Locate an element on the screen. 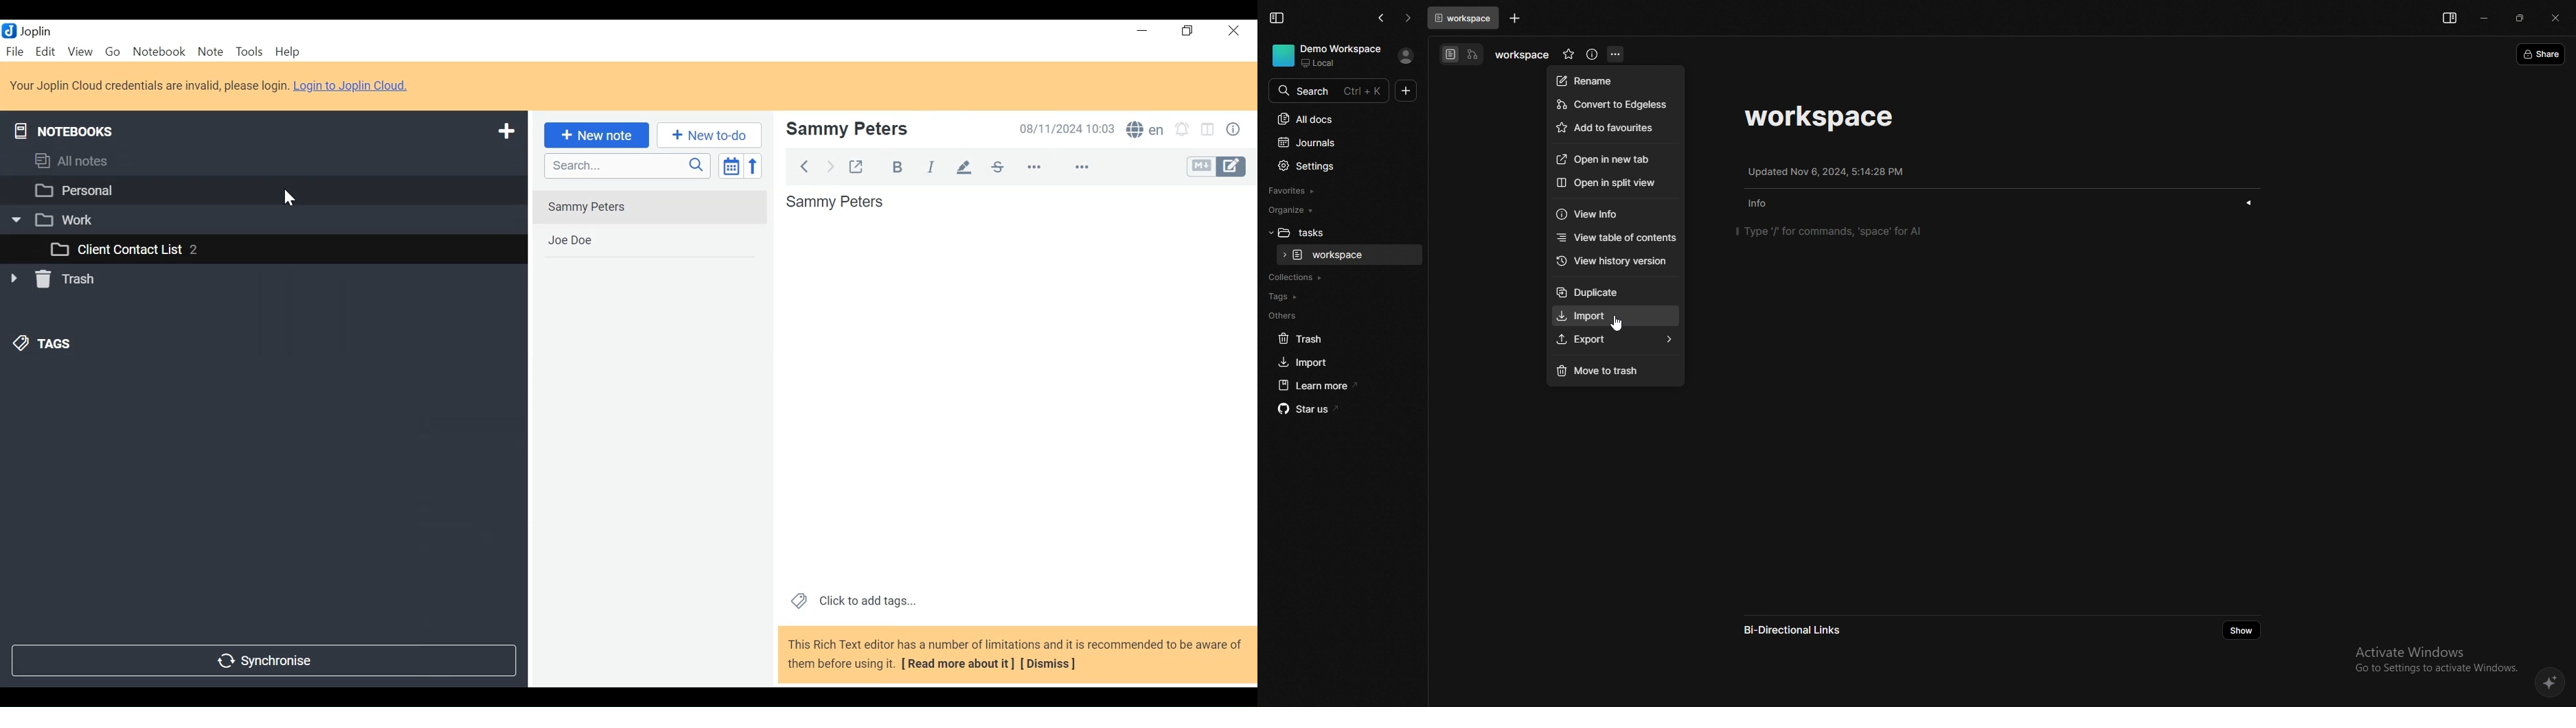  search bar is located at coordinates (1329, 89).